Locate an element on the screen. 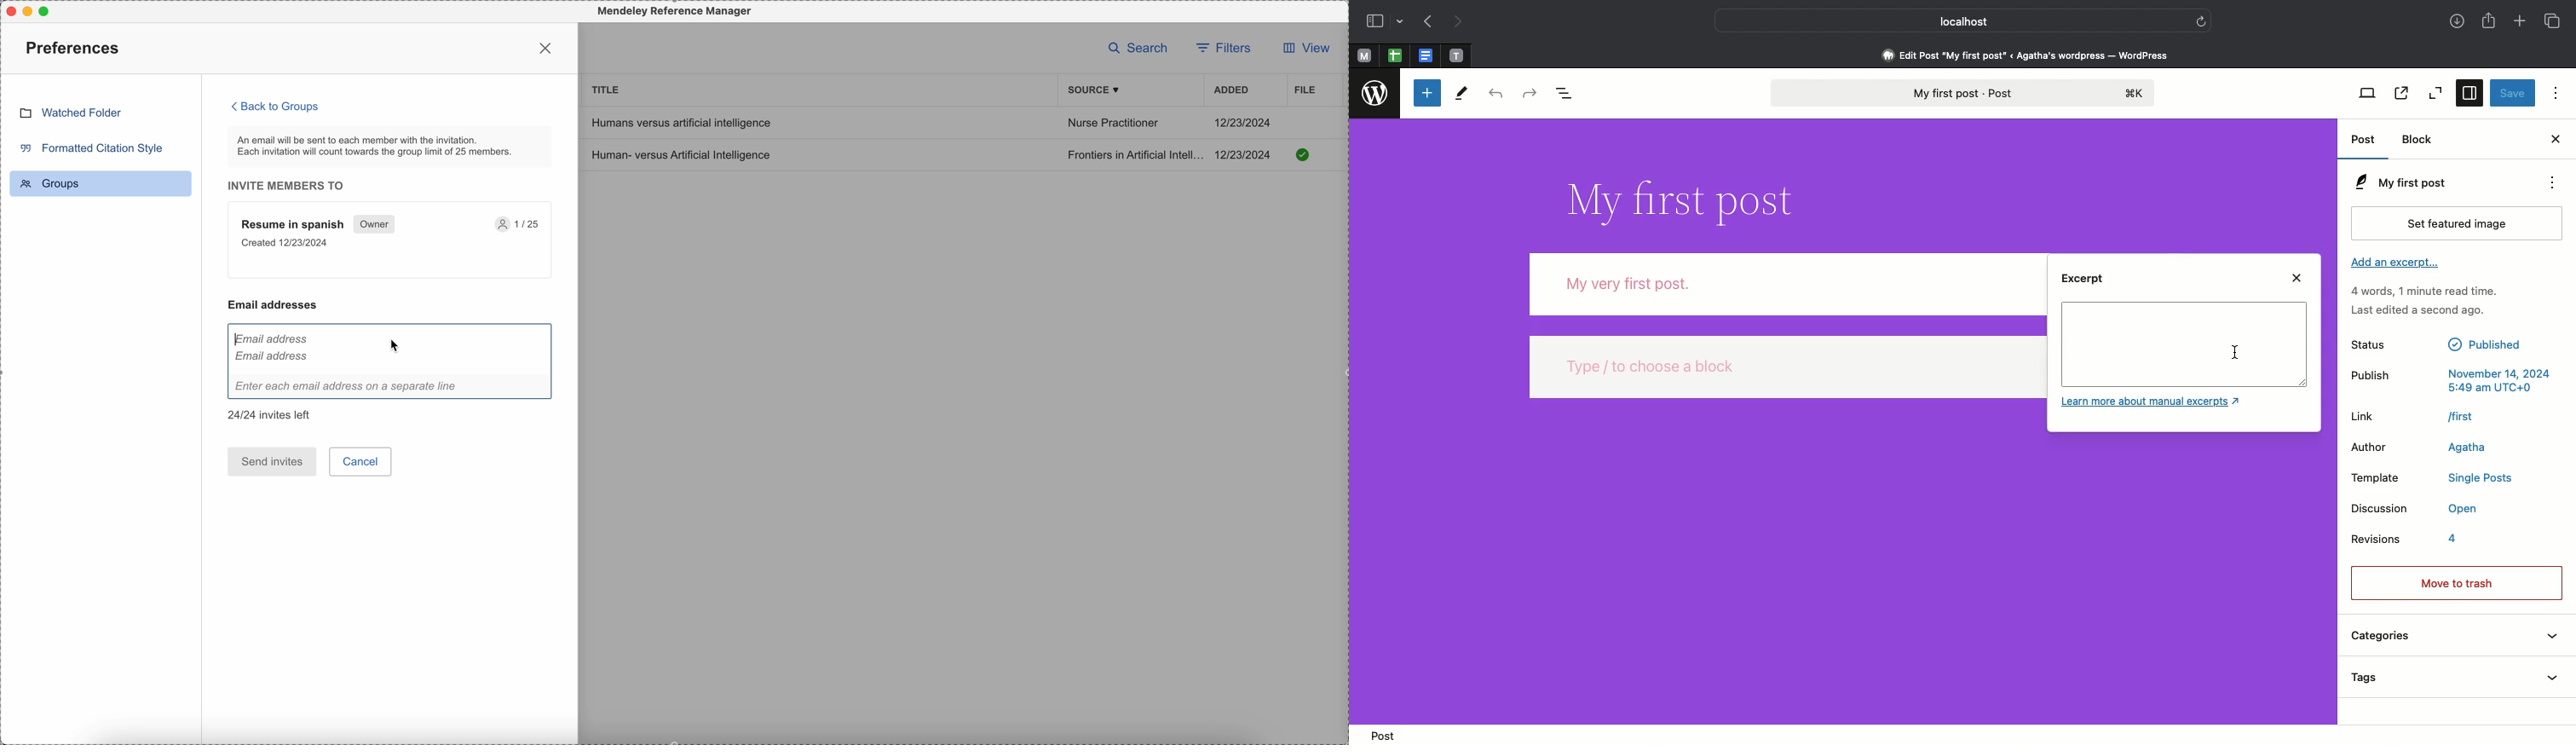 The image size is (2576, 756). Author is located at coordinates (2427, 447).